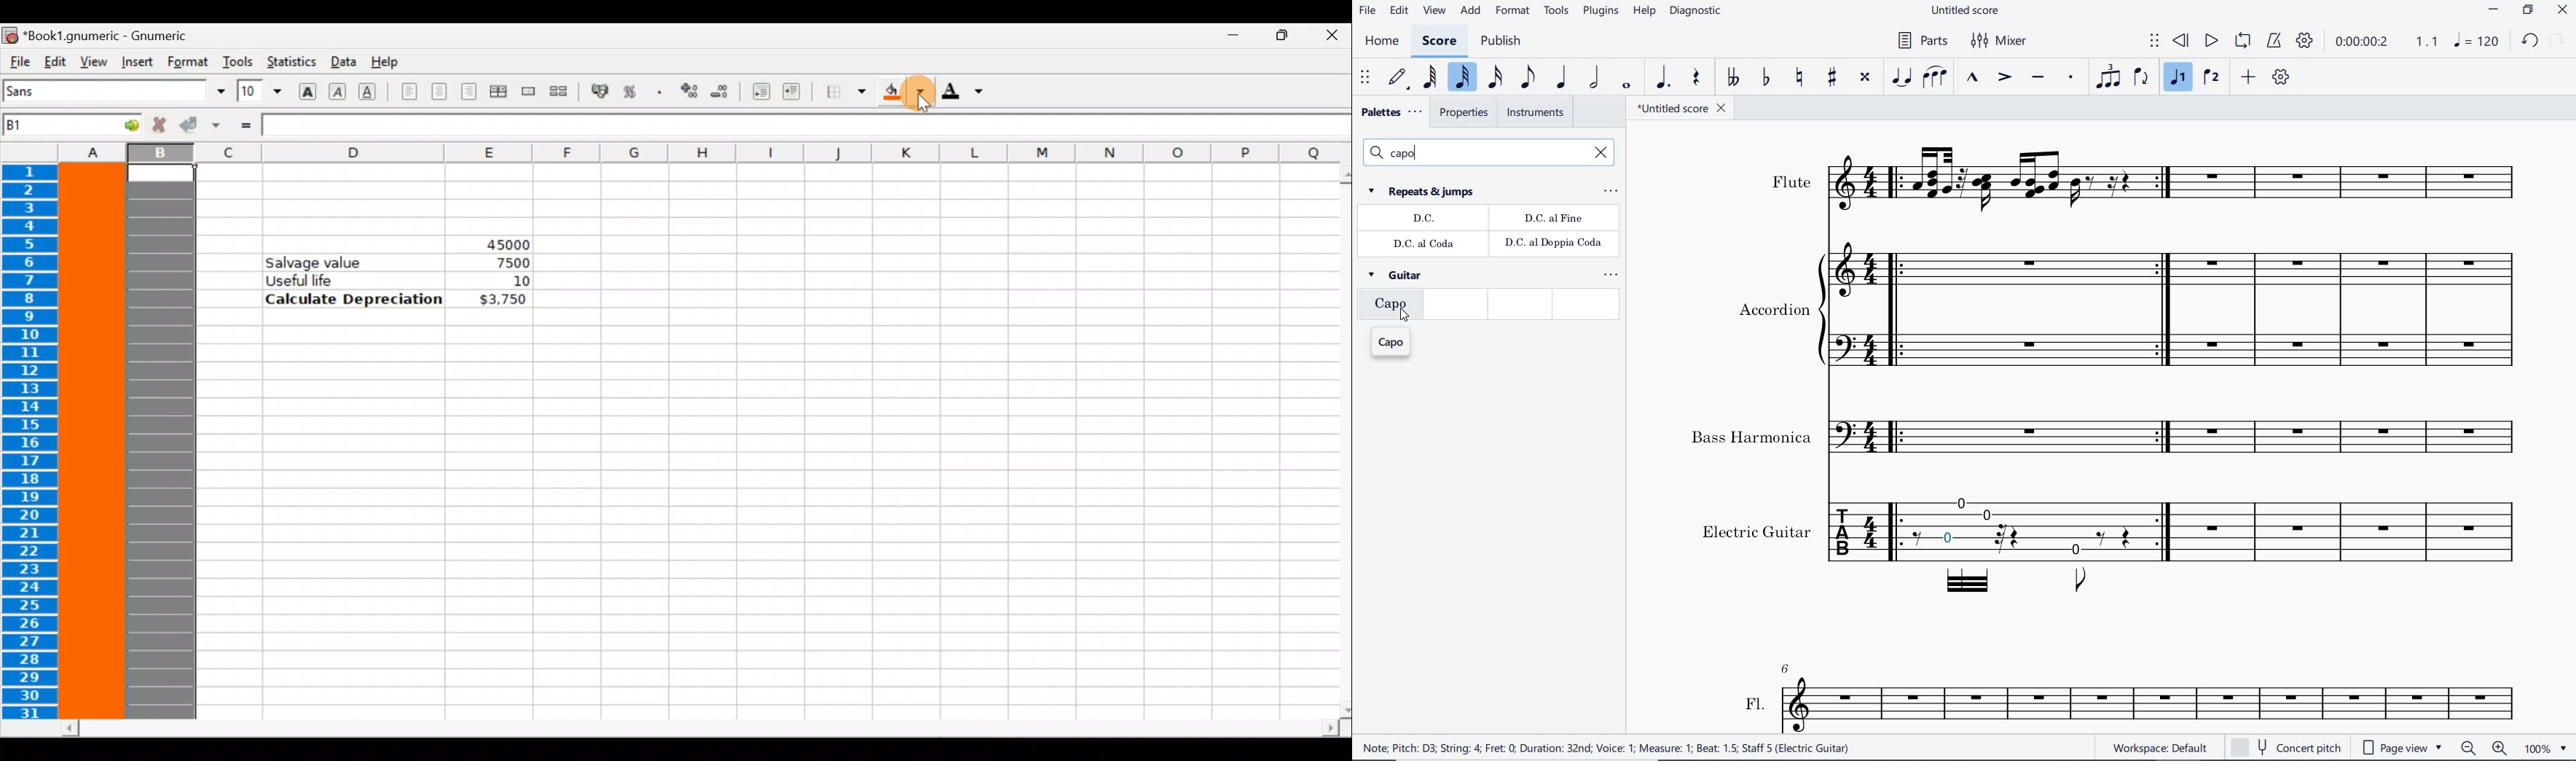 The image size is (2576, 784). What do you see at coordinates (1903, 76) in the screenshot?
I see `tie` at bounding box center [1903, 76].